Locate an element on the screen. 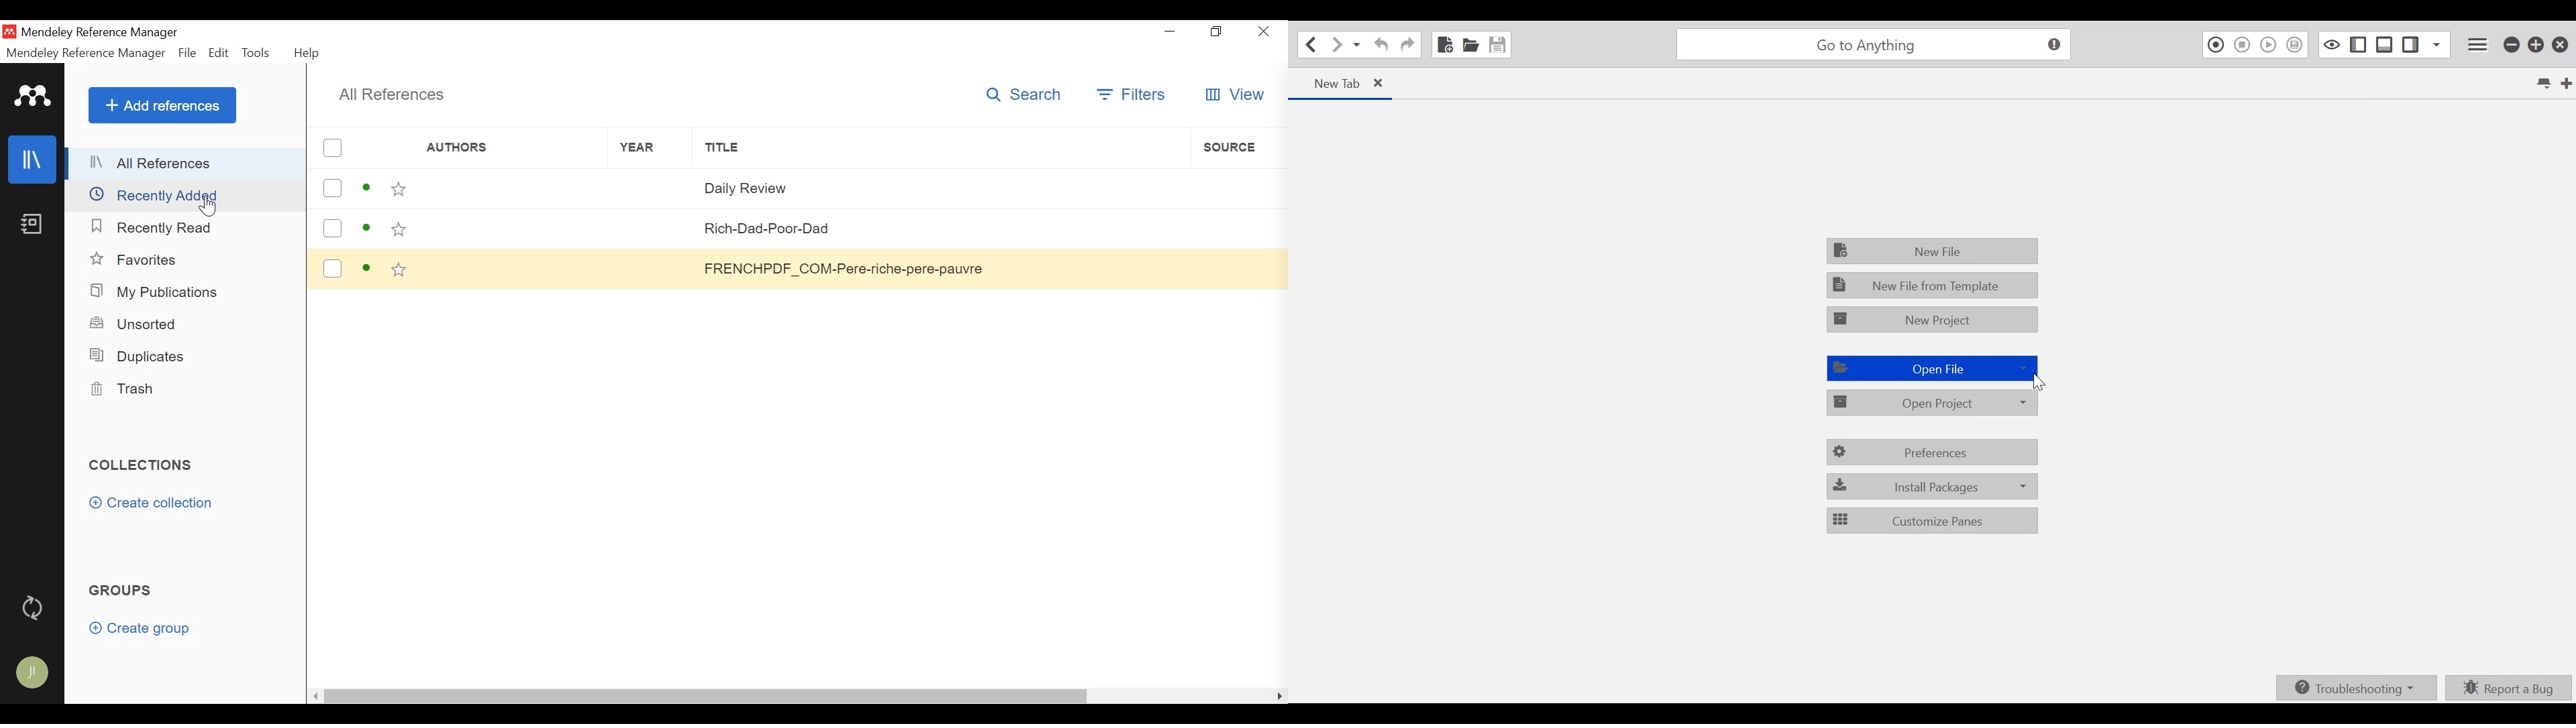 The width and height of the screenshot is (2576, 728). Author is located at coordinates (494, 271).